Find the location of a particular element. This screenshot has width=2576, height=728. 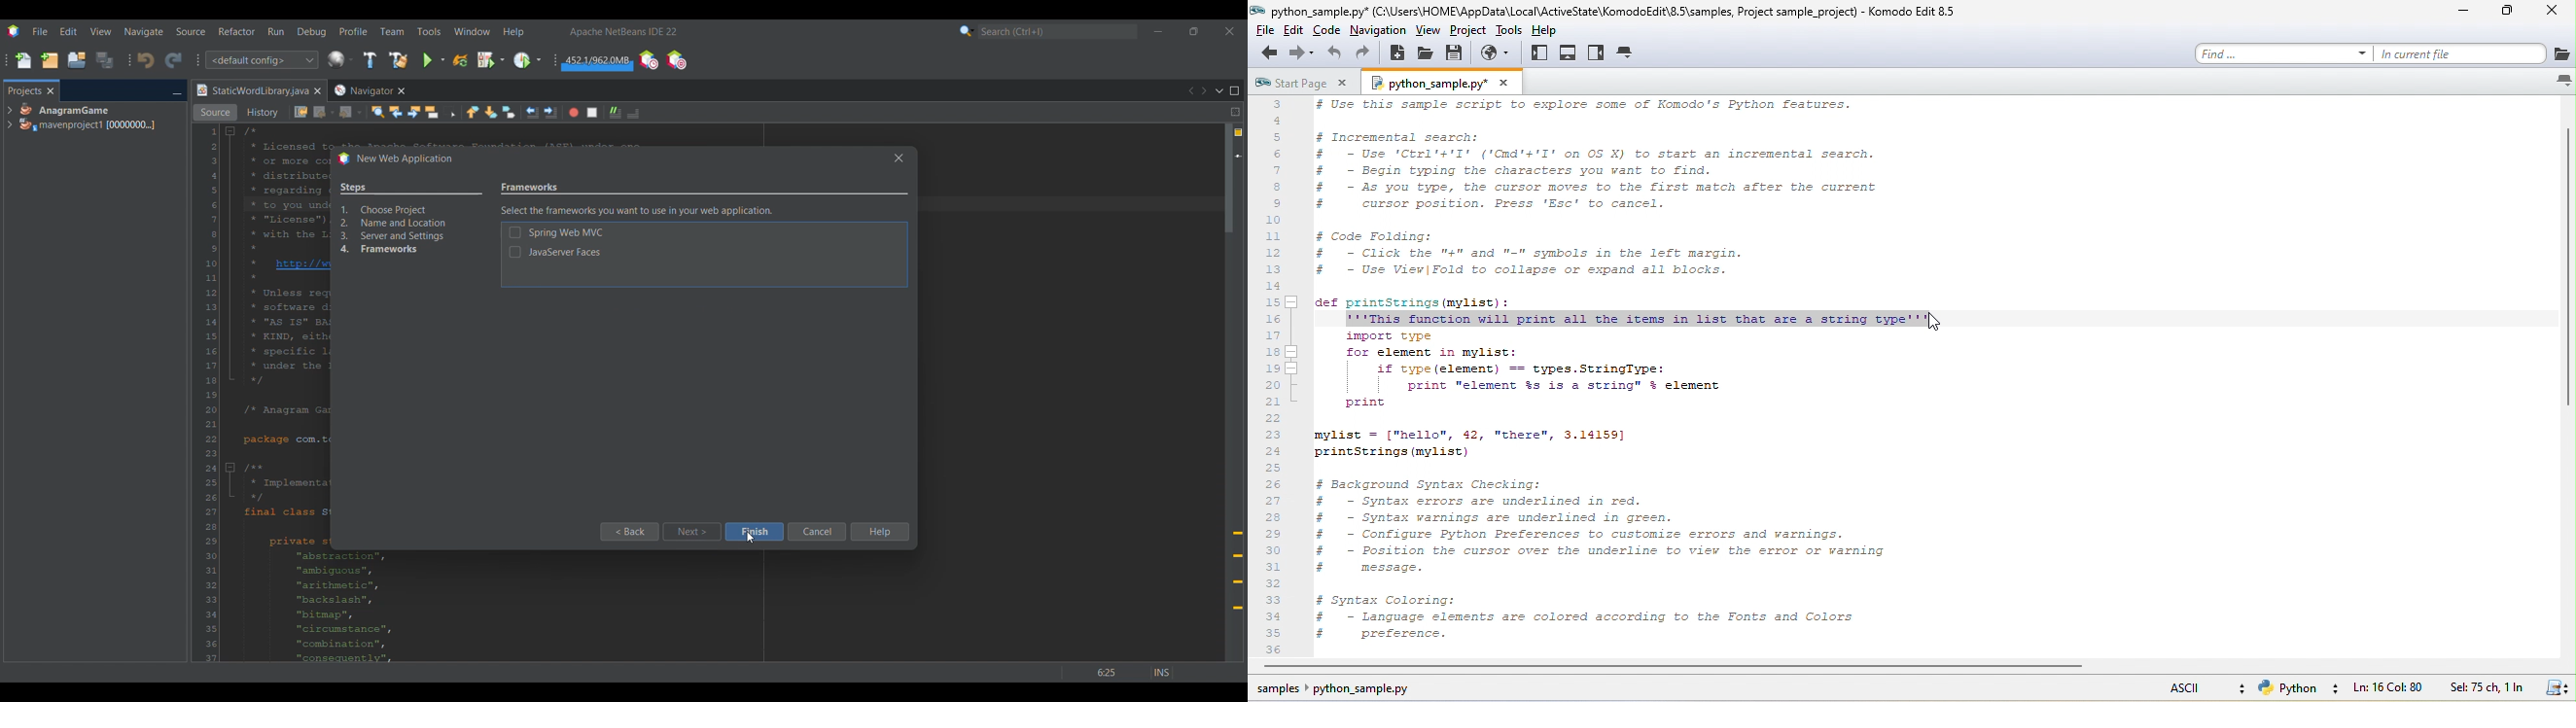

Source view is located at coordinates (215, 112).